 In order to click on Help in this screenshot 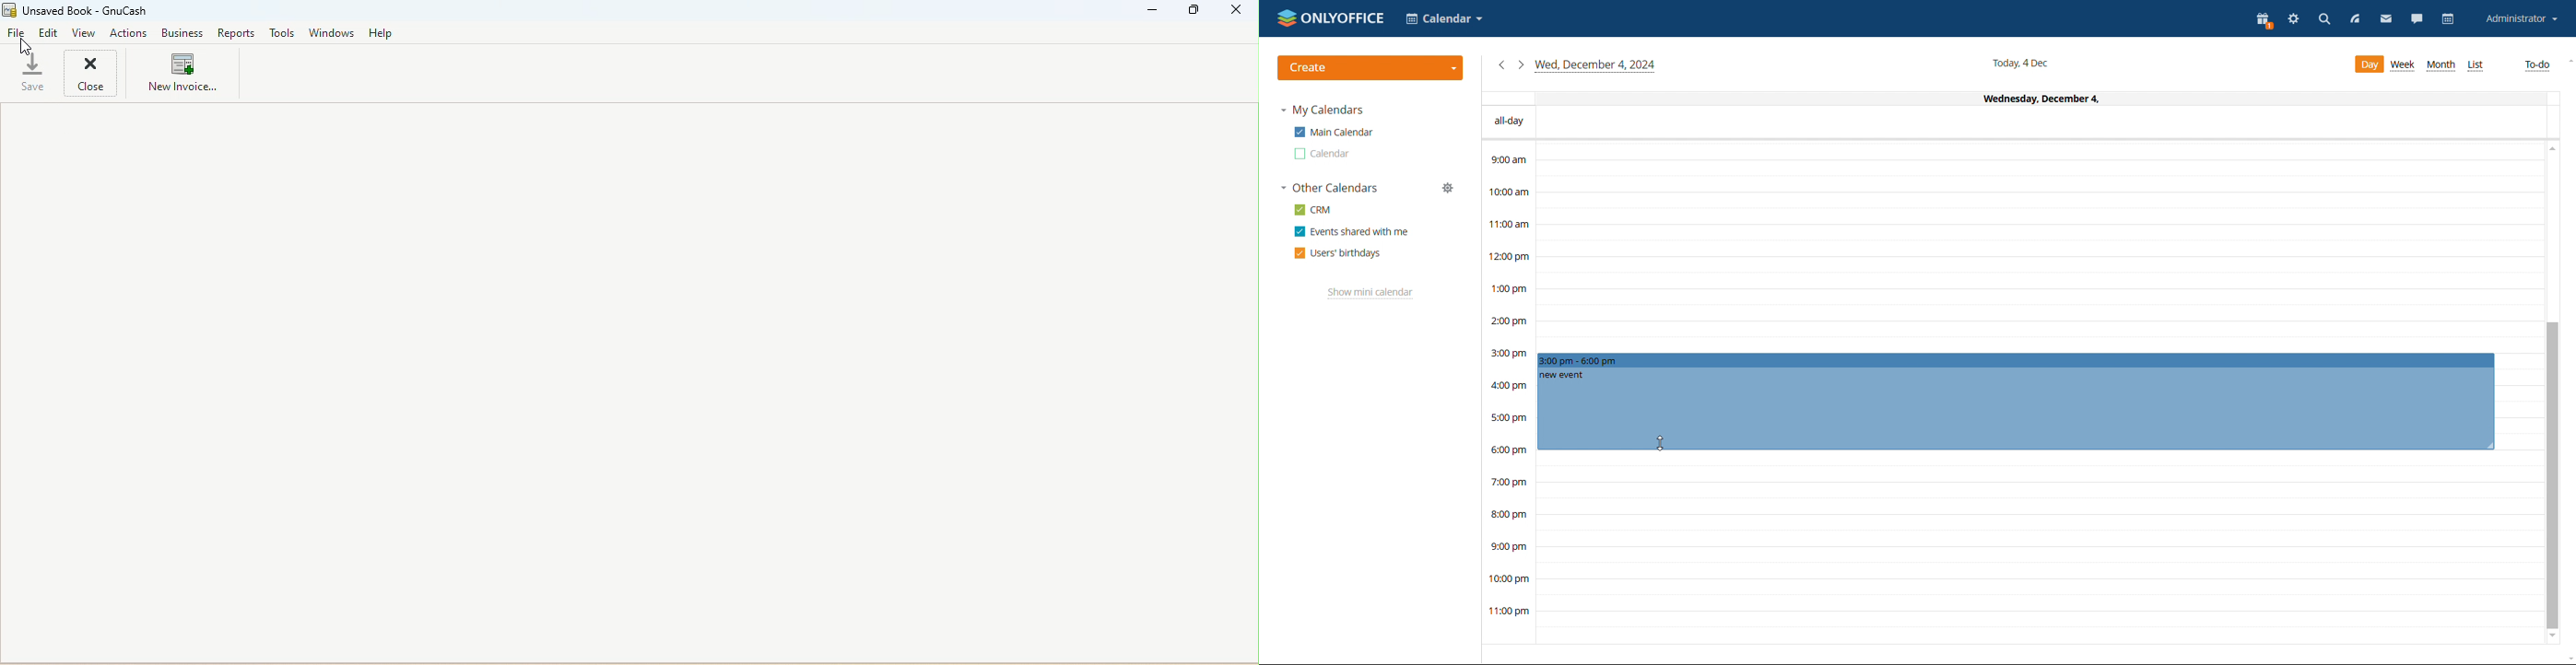, I will do `click(382, 34)`.